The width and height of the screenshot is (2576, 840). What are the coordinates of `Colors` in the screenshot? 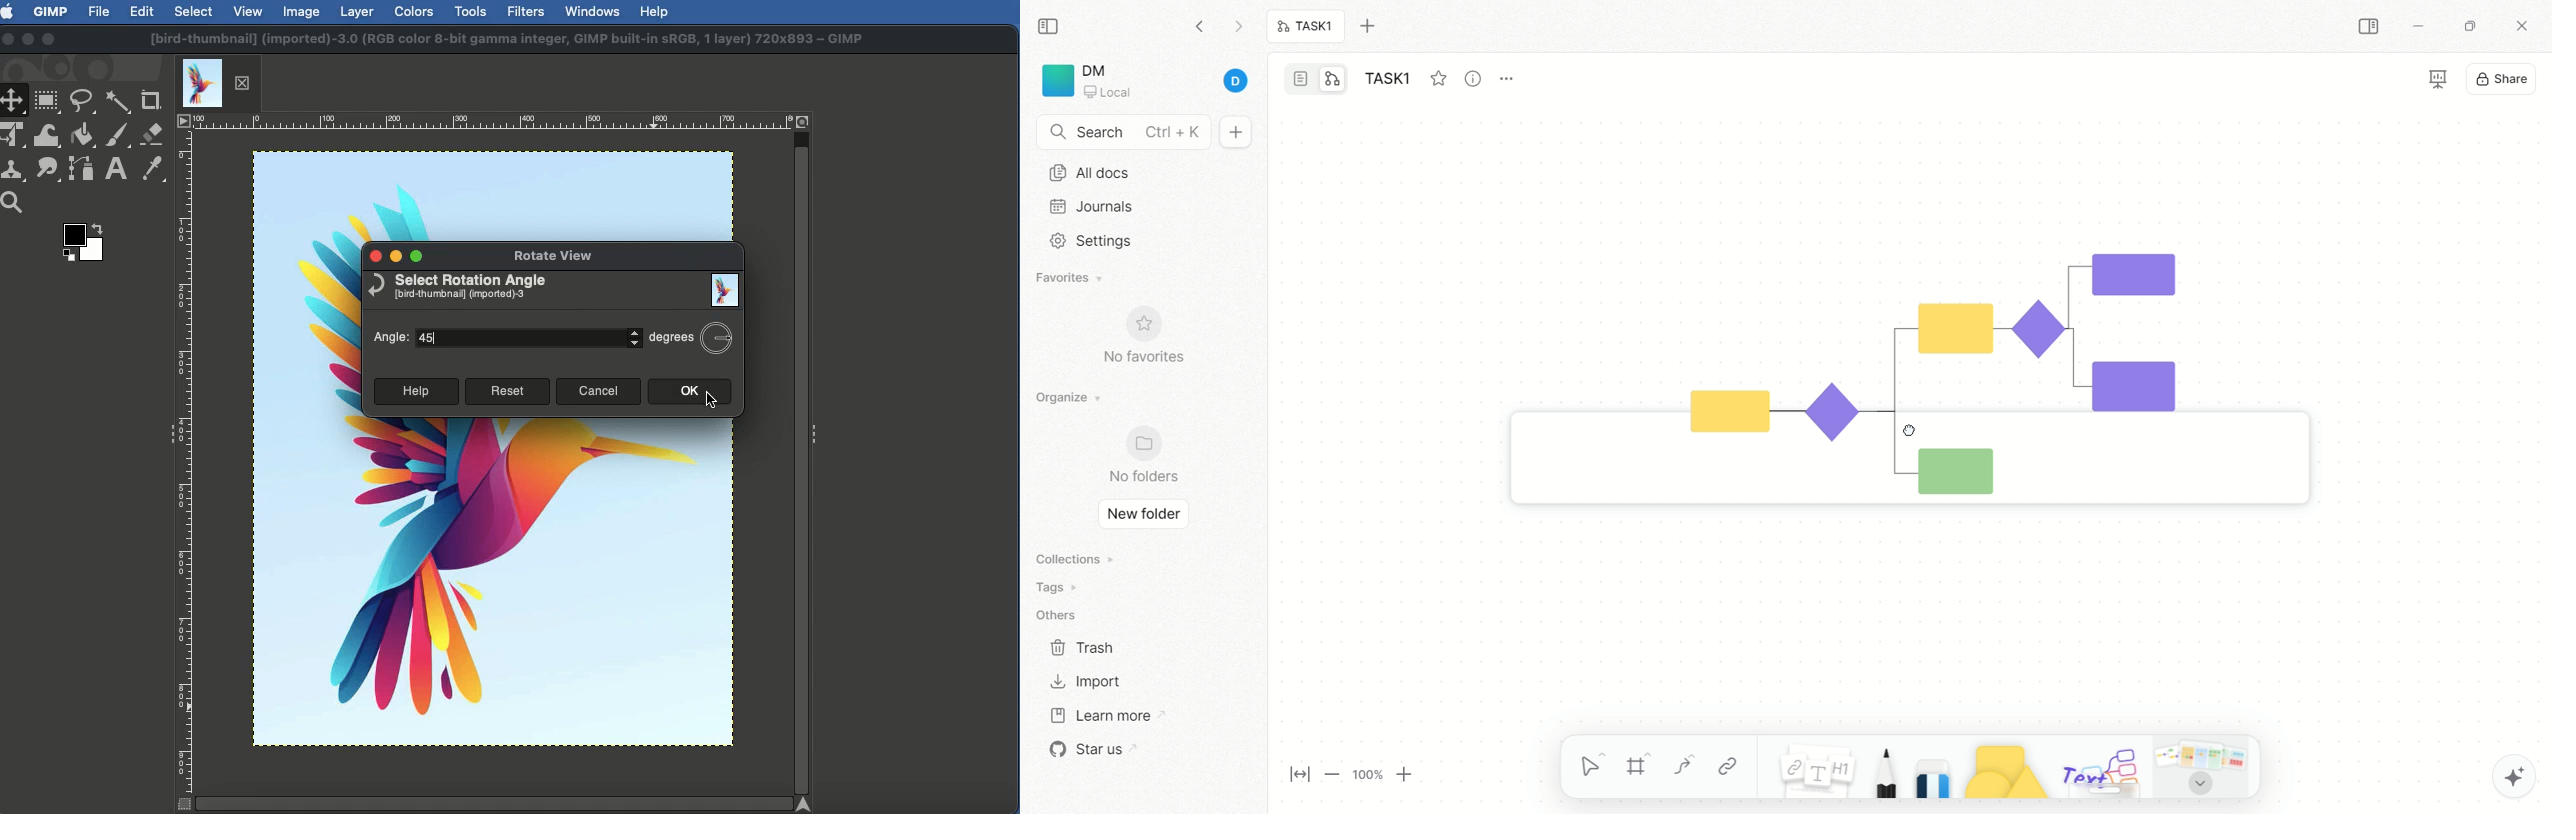 It's located at (415, 11).